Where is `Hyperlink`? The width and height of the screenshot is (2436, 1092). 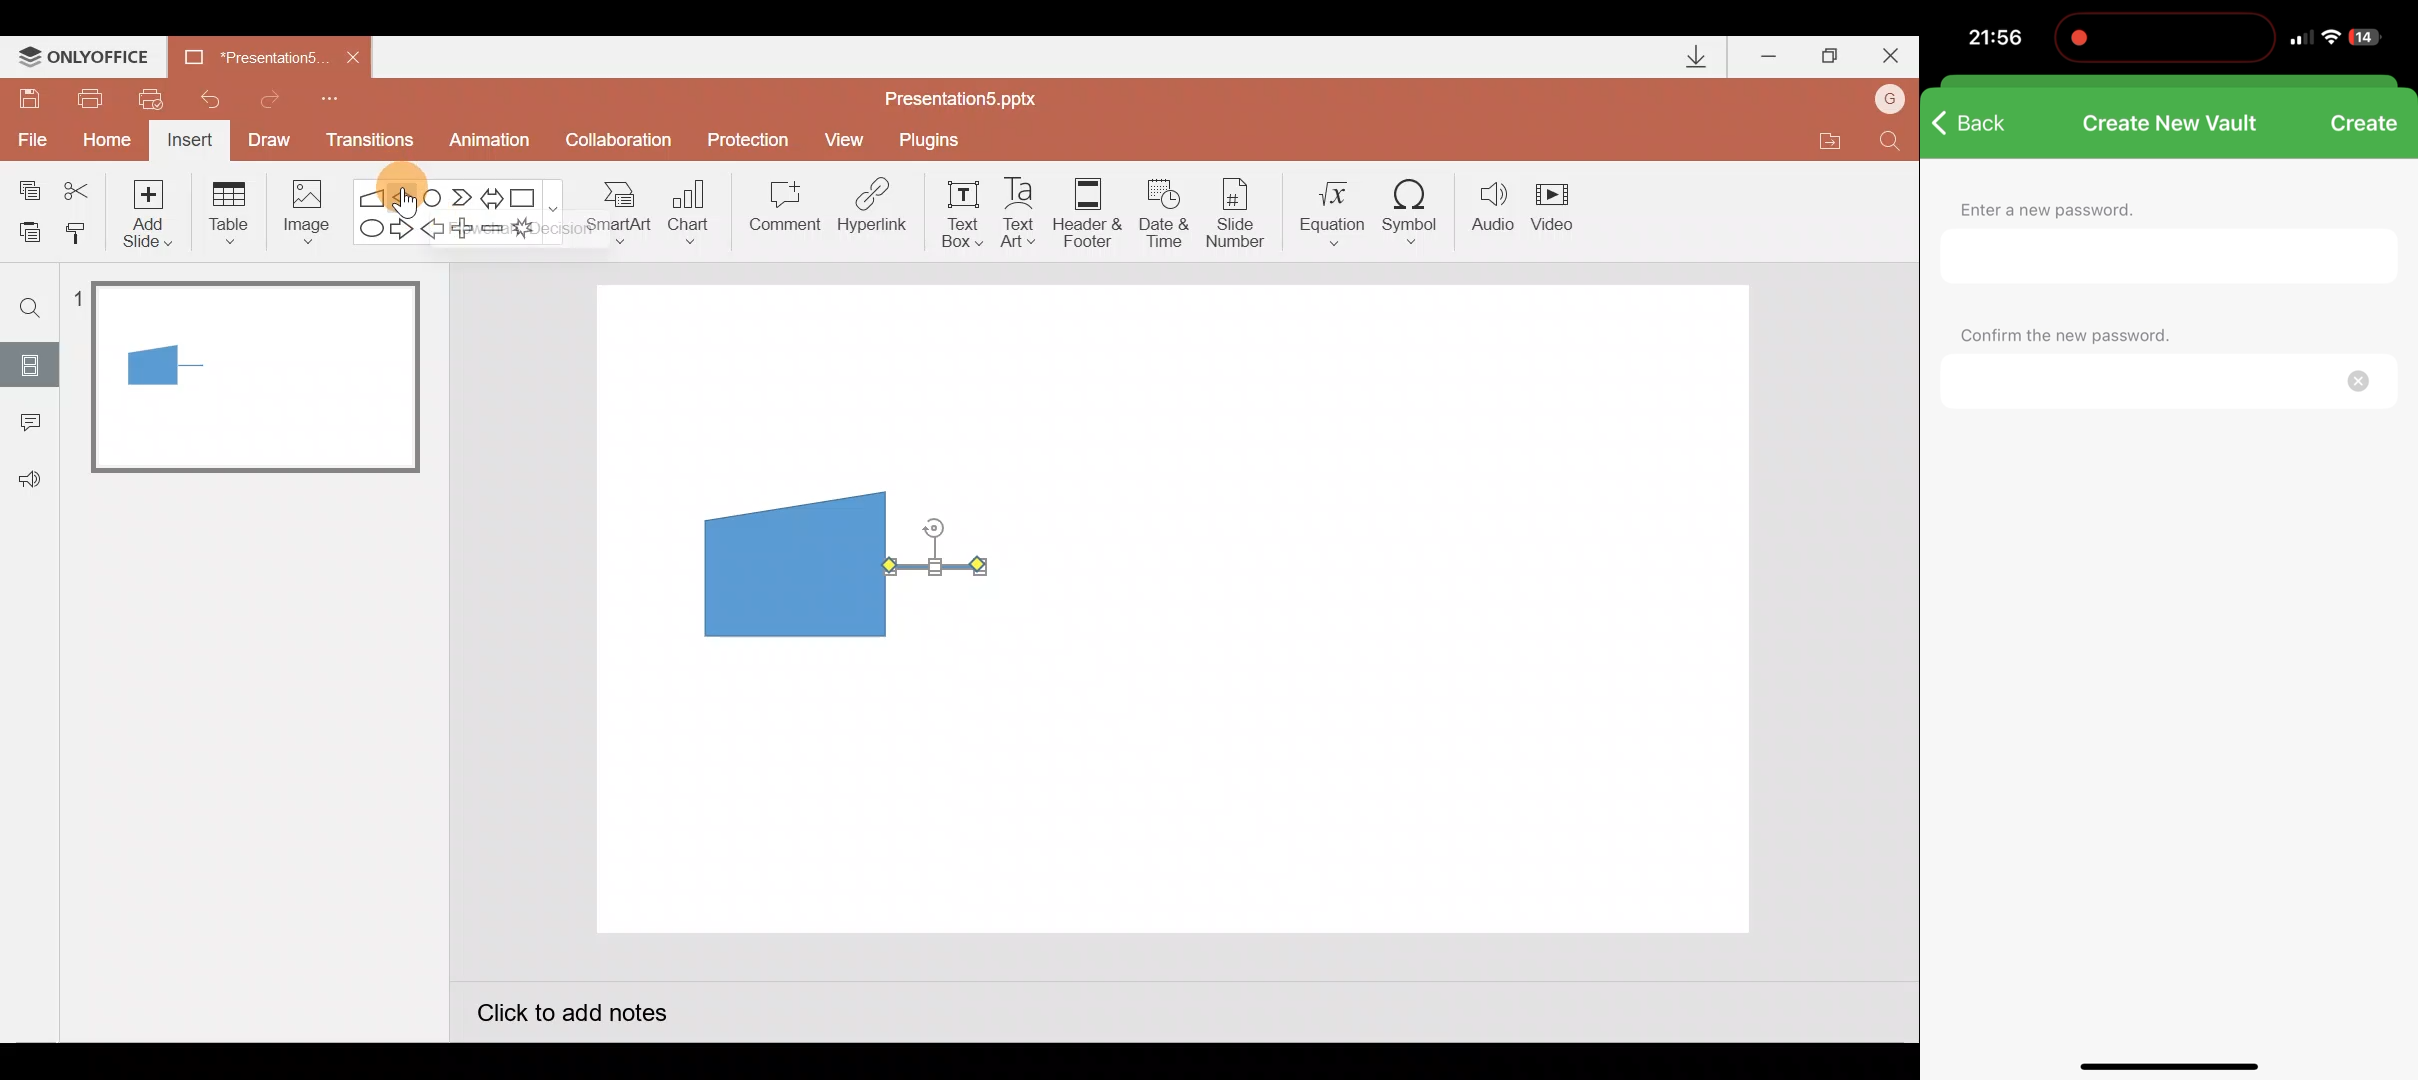
Hyperlink is located at coordinates (874, 212).